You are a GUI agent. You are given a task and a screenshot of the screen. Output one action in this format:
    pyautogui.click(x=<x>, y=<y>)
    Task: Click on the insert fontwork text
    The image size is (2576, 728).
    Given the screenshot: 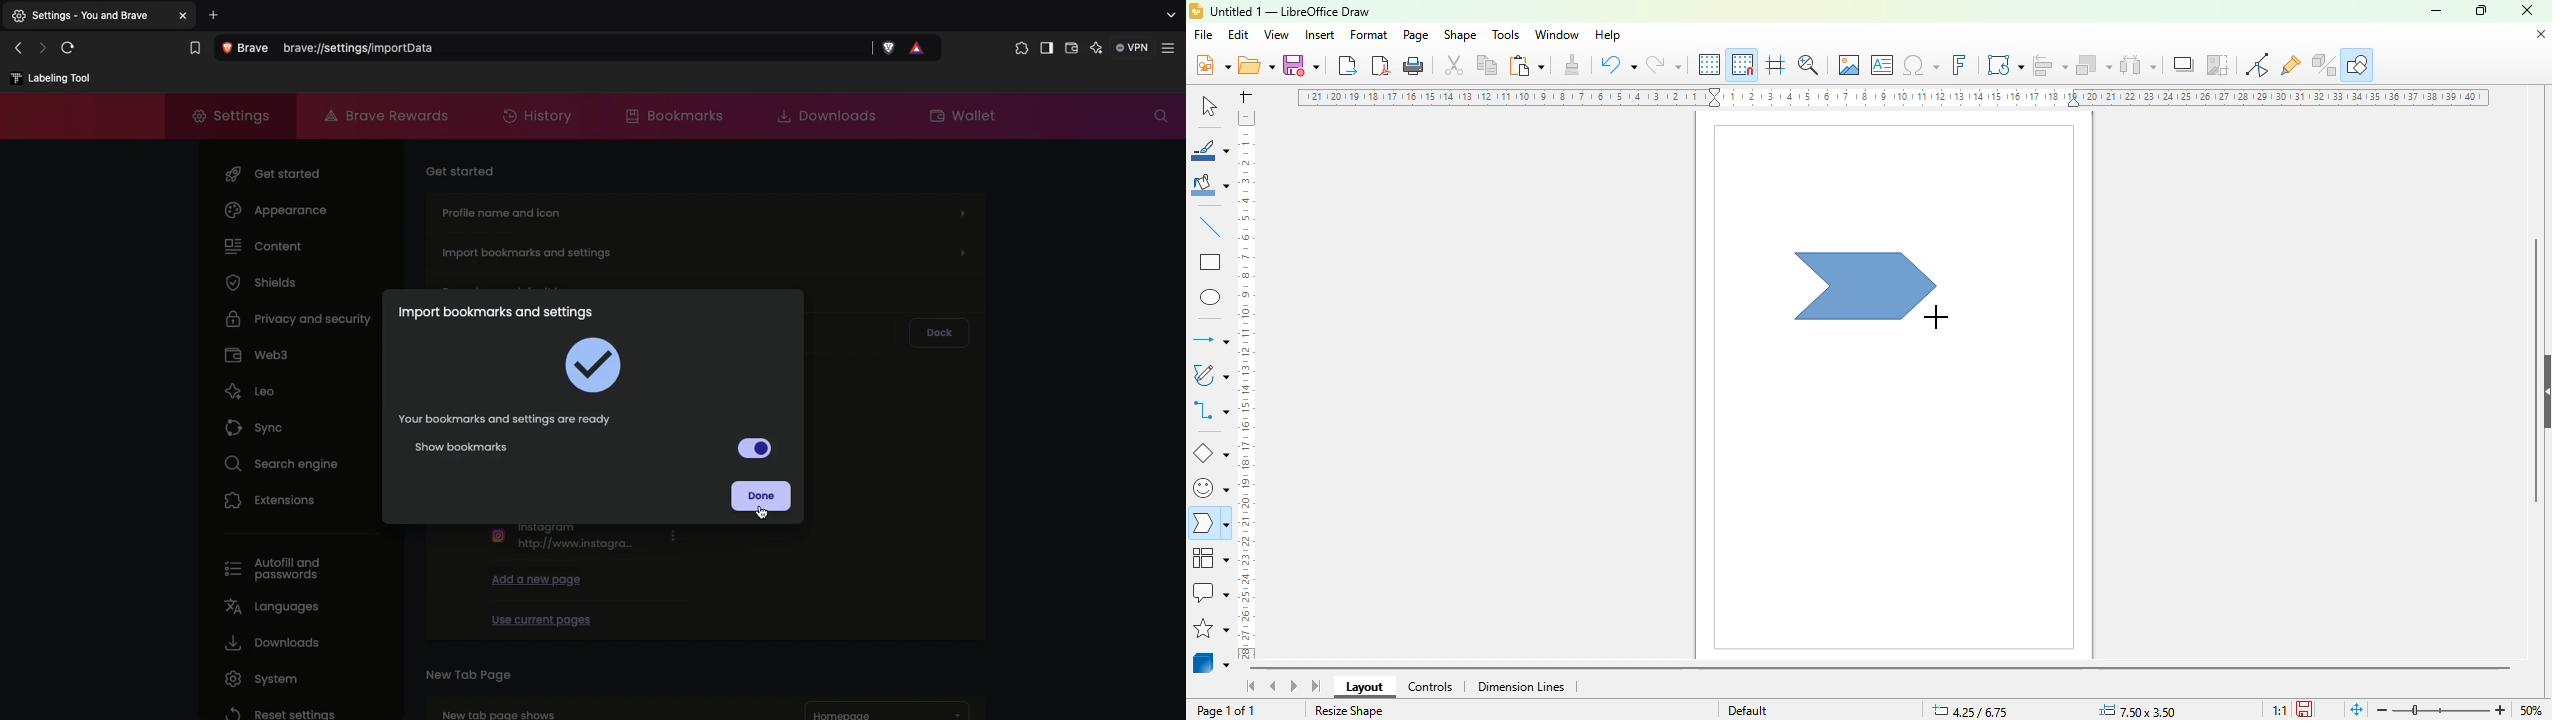 What is the action you would take?
    pyautogui.click(x=1959, y=64)
    